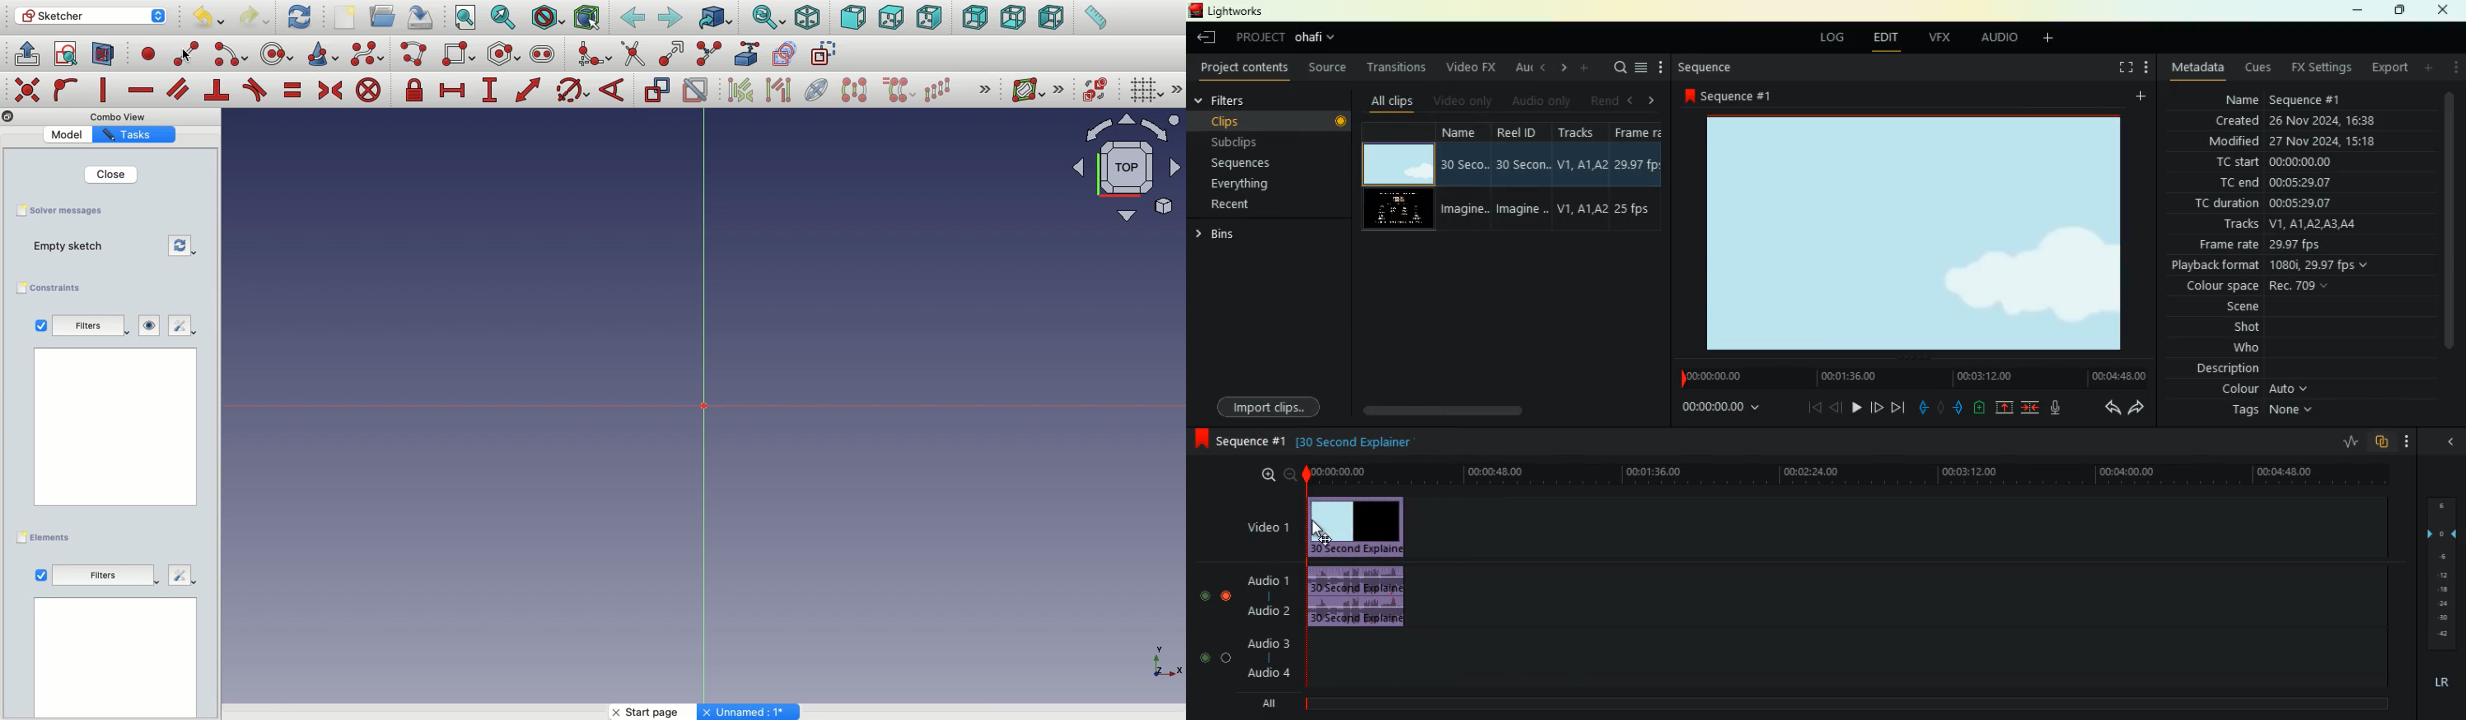  I want to click on Split edge, so click(710, 53).